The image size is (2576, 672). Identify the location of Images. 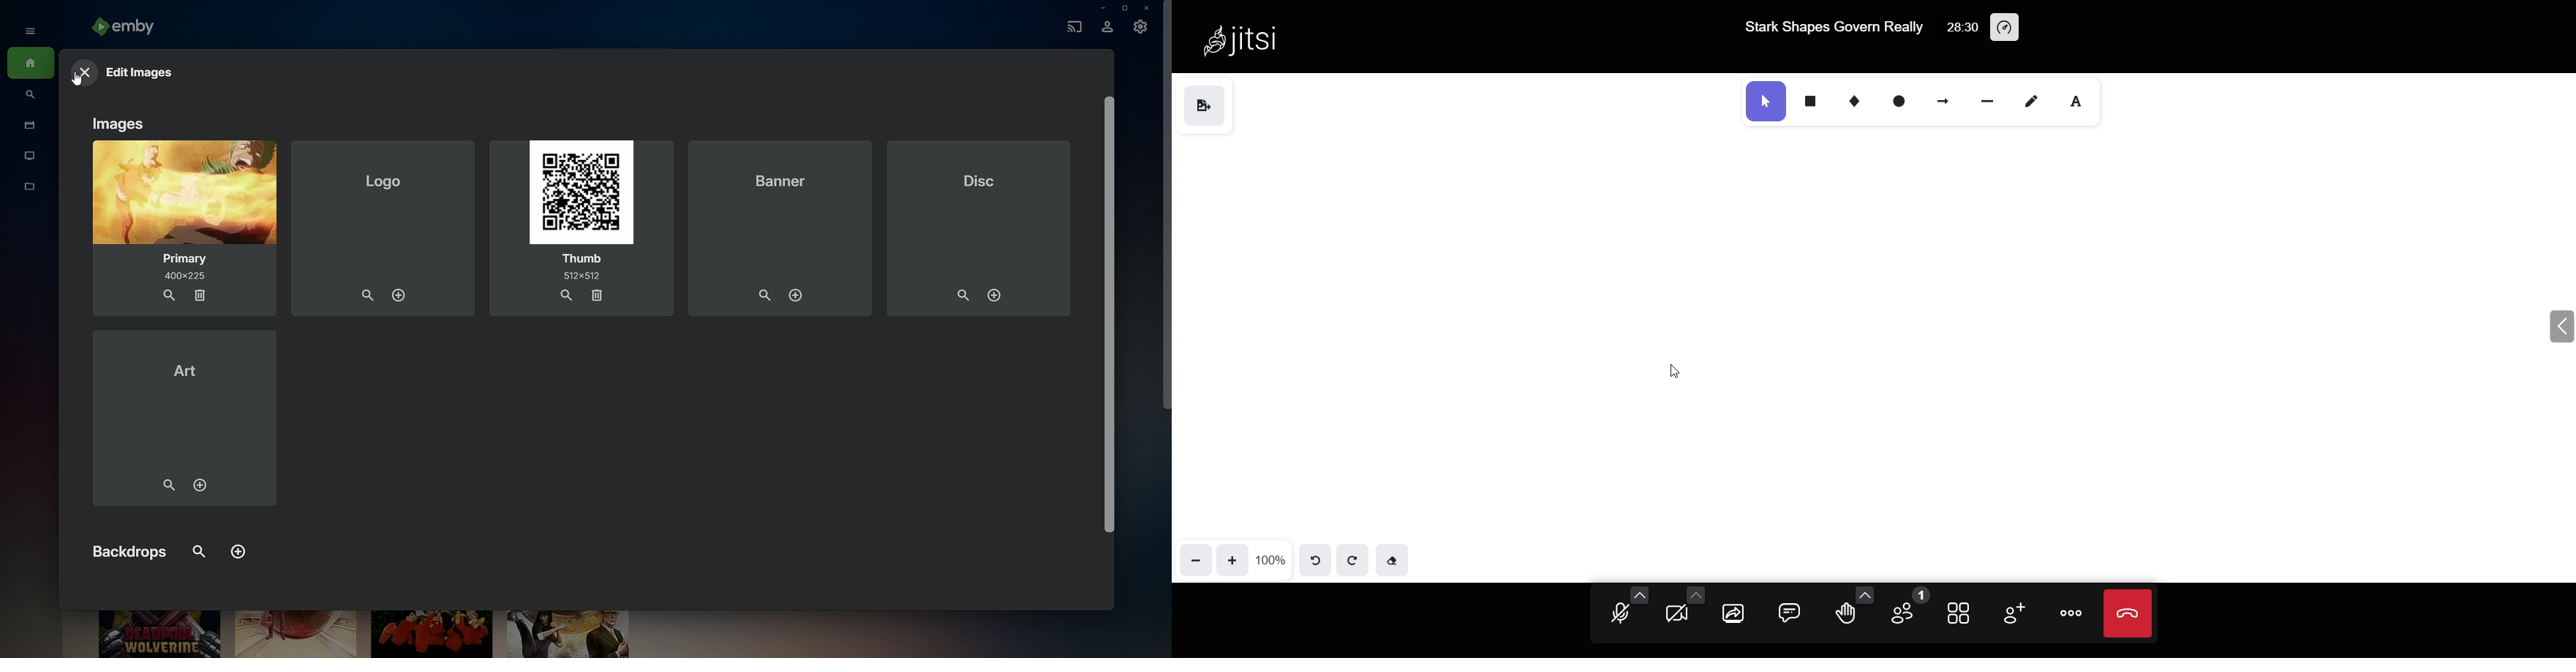
(120, 125).